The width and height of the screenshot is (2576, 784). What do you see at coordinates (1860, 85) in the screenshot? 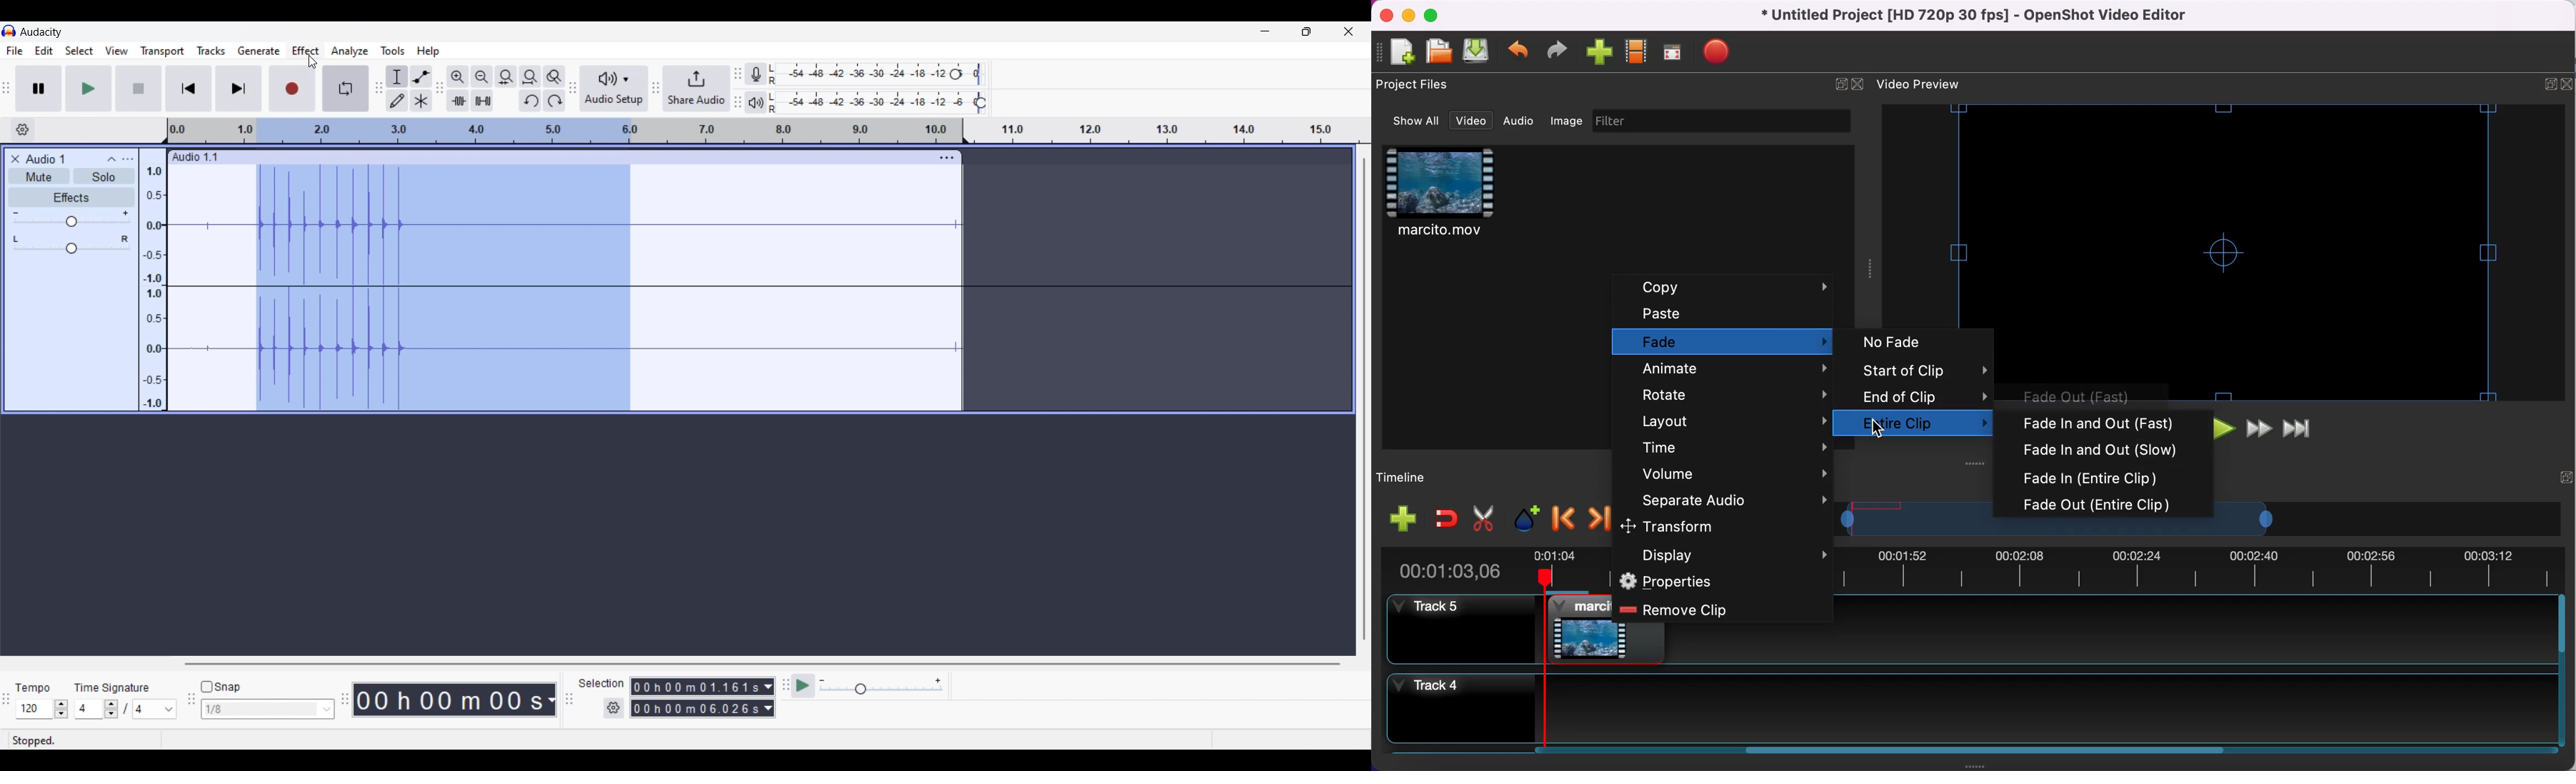
I see `close` at bounding box center [1860, 85].